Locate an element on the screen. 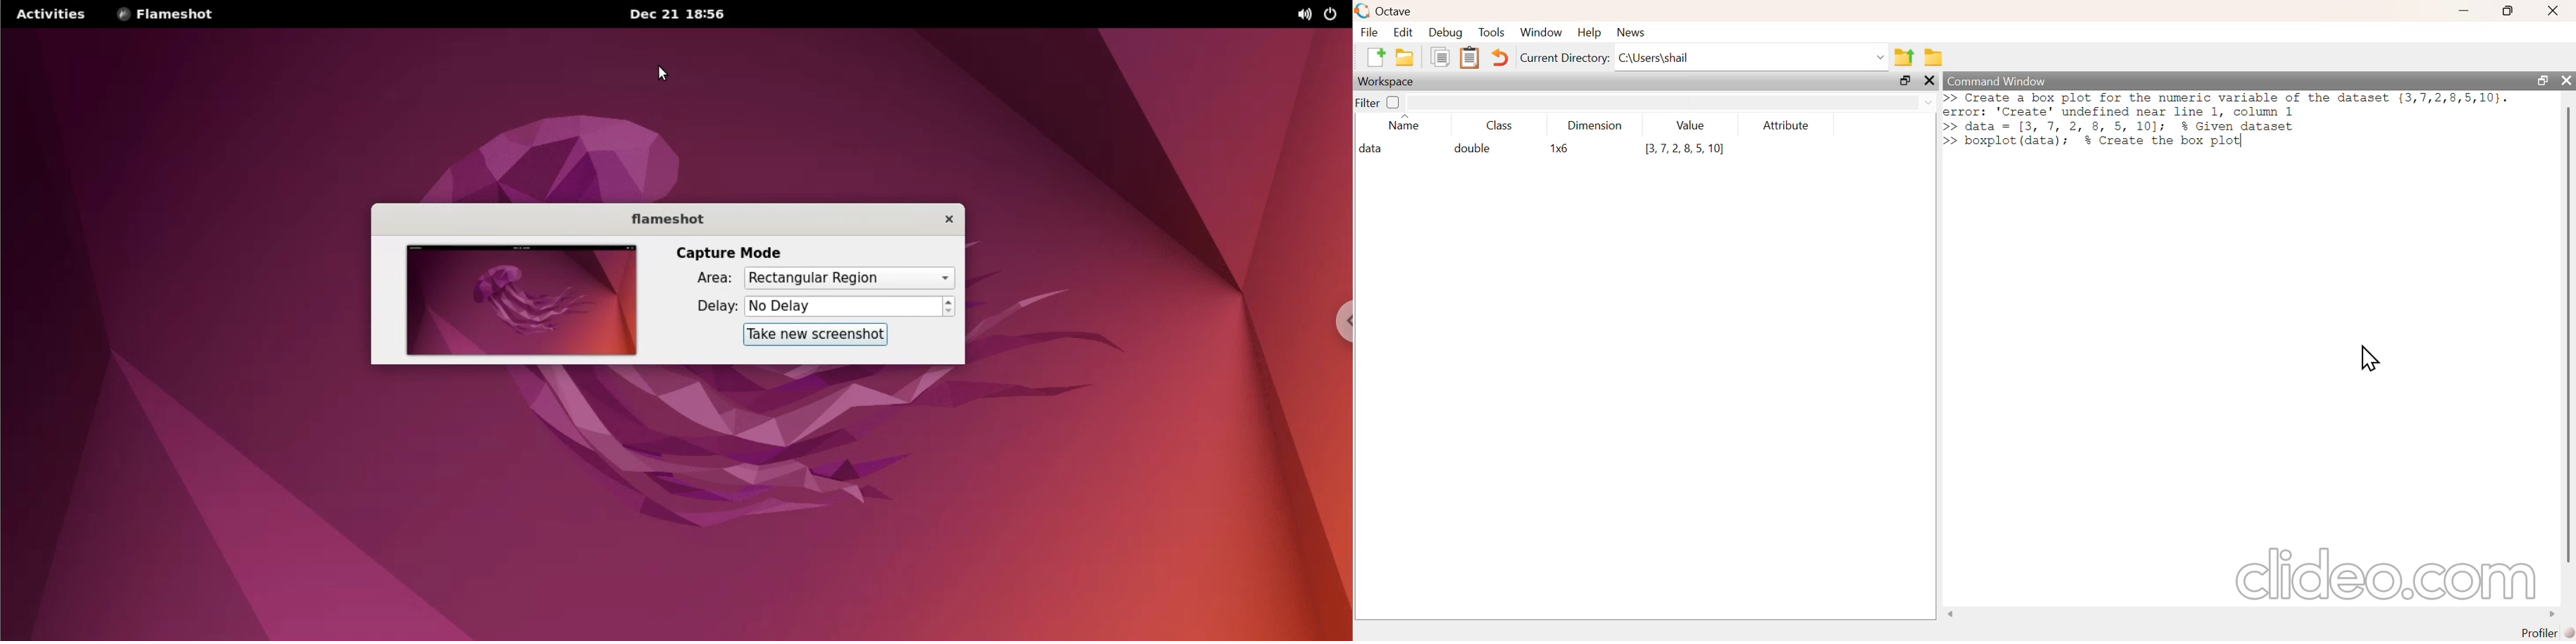 The width and height of the screenshot is (2576, 644). maximize is located at coordinates (2509, 11).